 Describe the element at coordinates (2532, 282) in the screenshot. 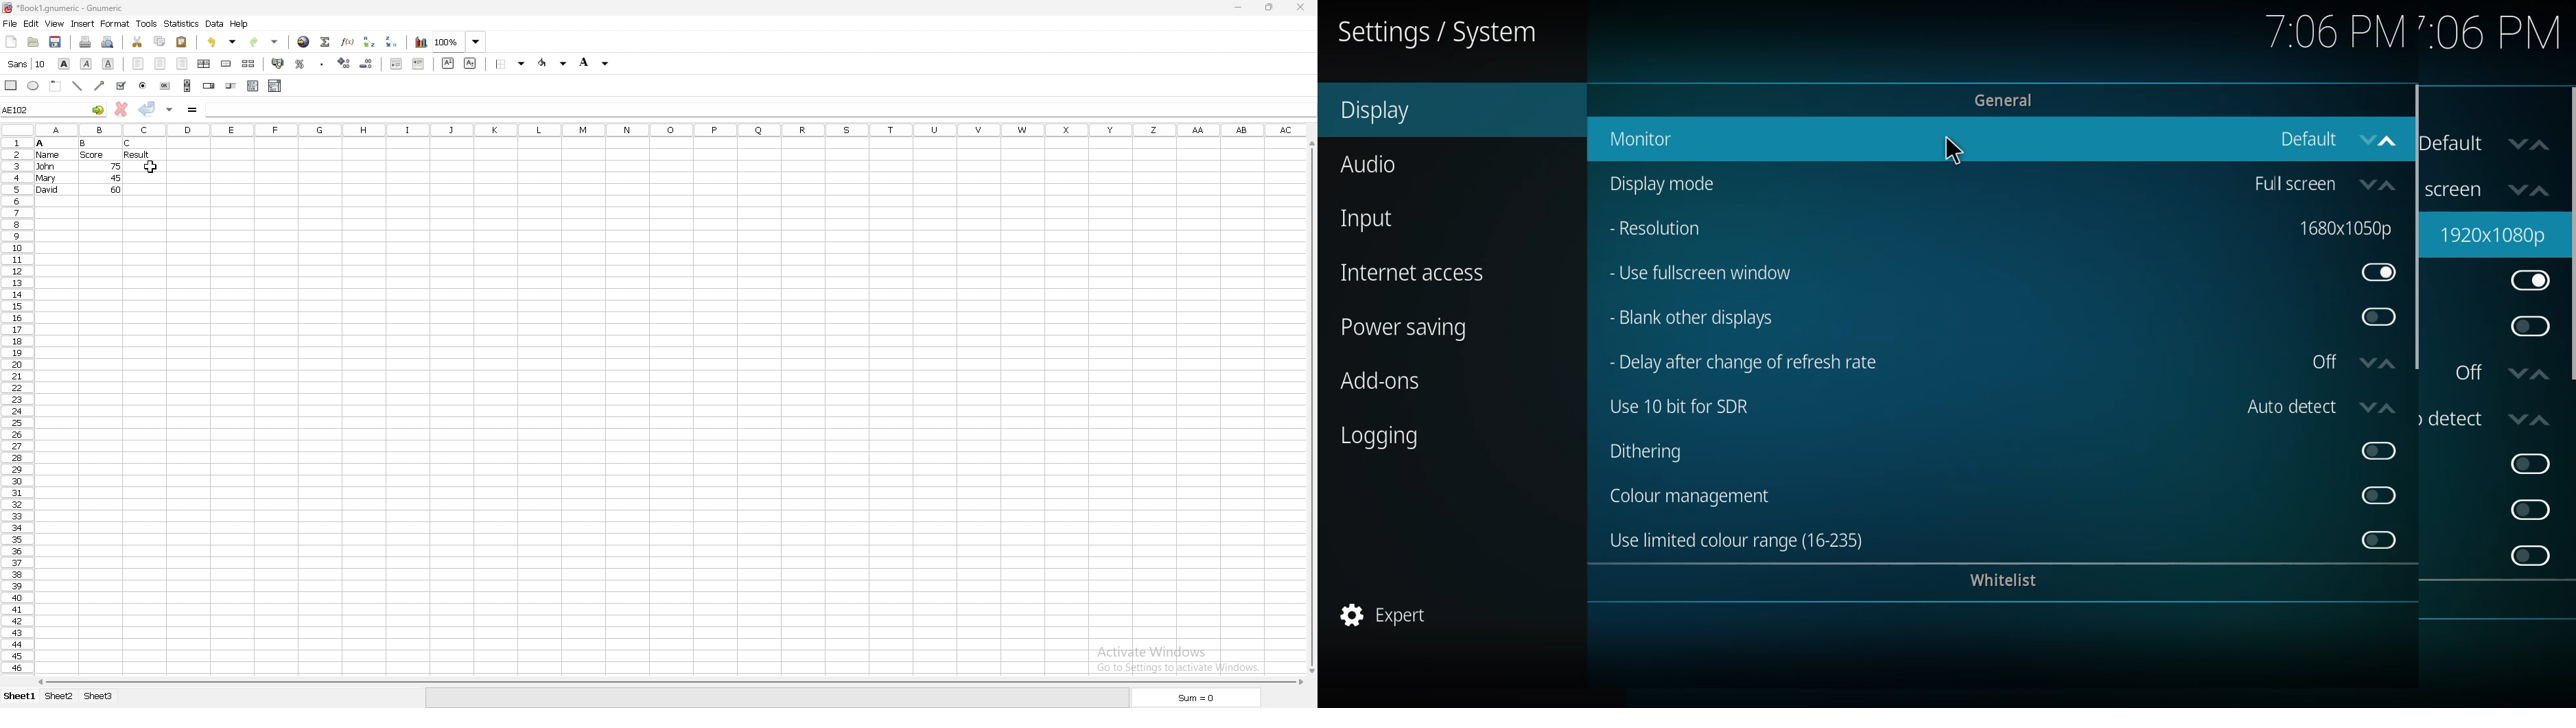

I see `enabled` at that location.